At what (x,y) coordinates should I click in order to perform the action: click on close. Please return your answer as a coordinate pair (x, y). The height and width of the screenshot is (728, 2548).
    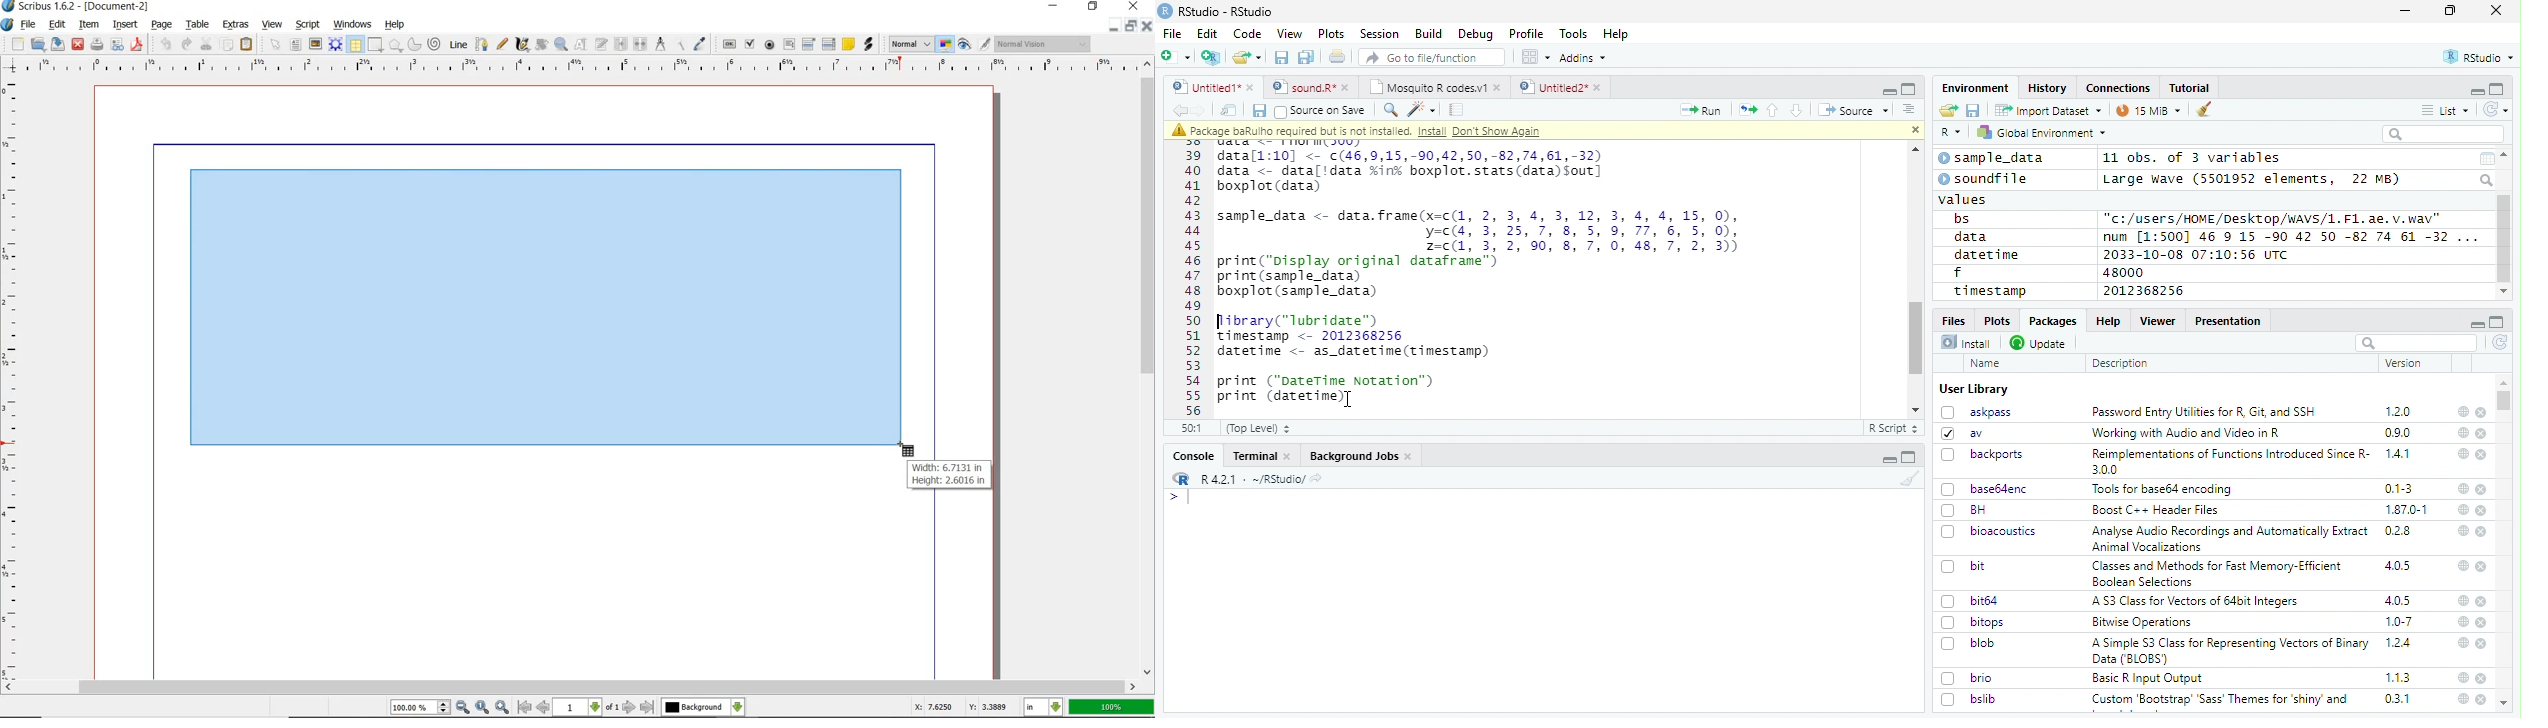
    Looking at the image, I should click on (2481, 699).